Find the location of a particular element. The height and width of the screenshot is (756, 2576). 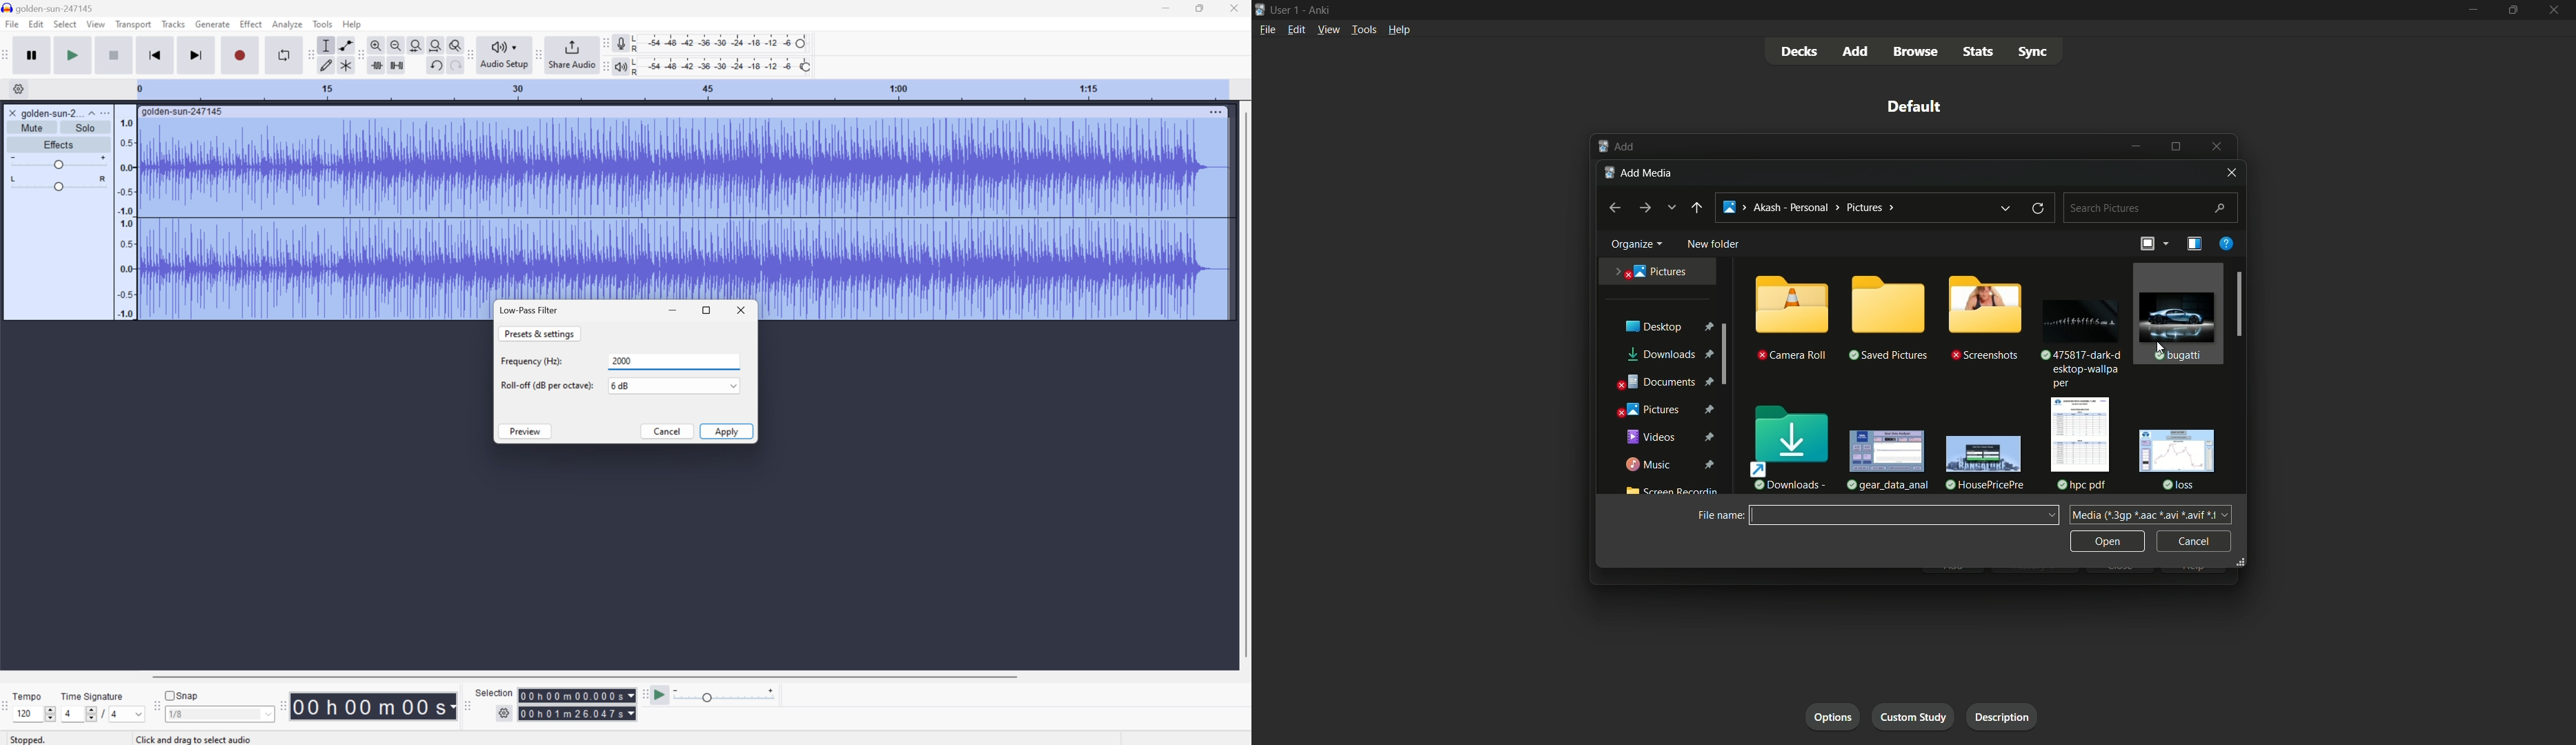

videos is located at coordinates (1671, 437).